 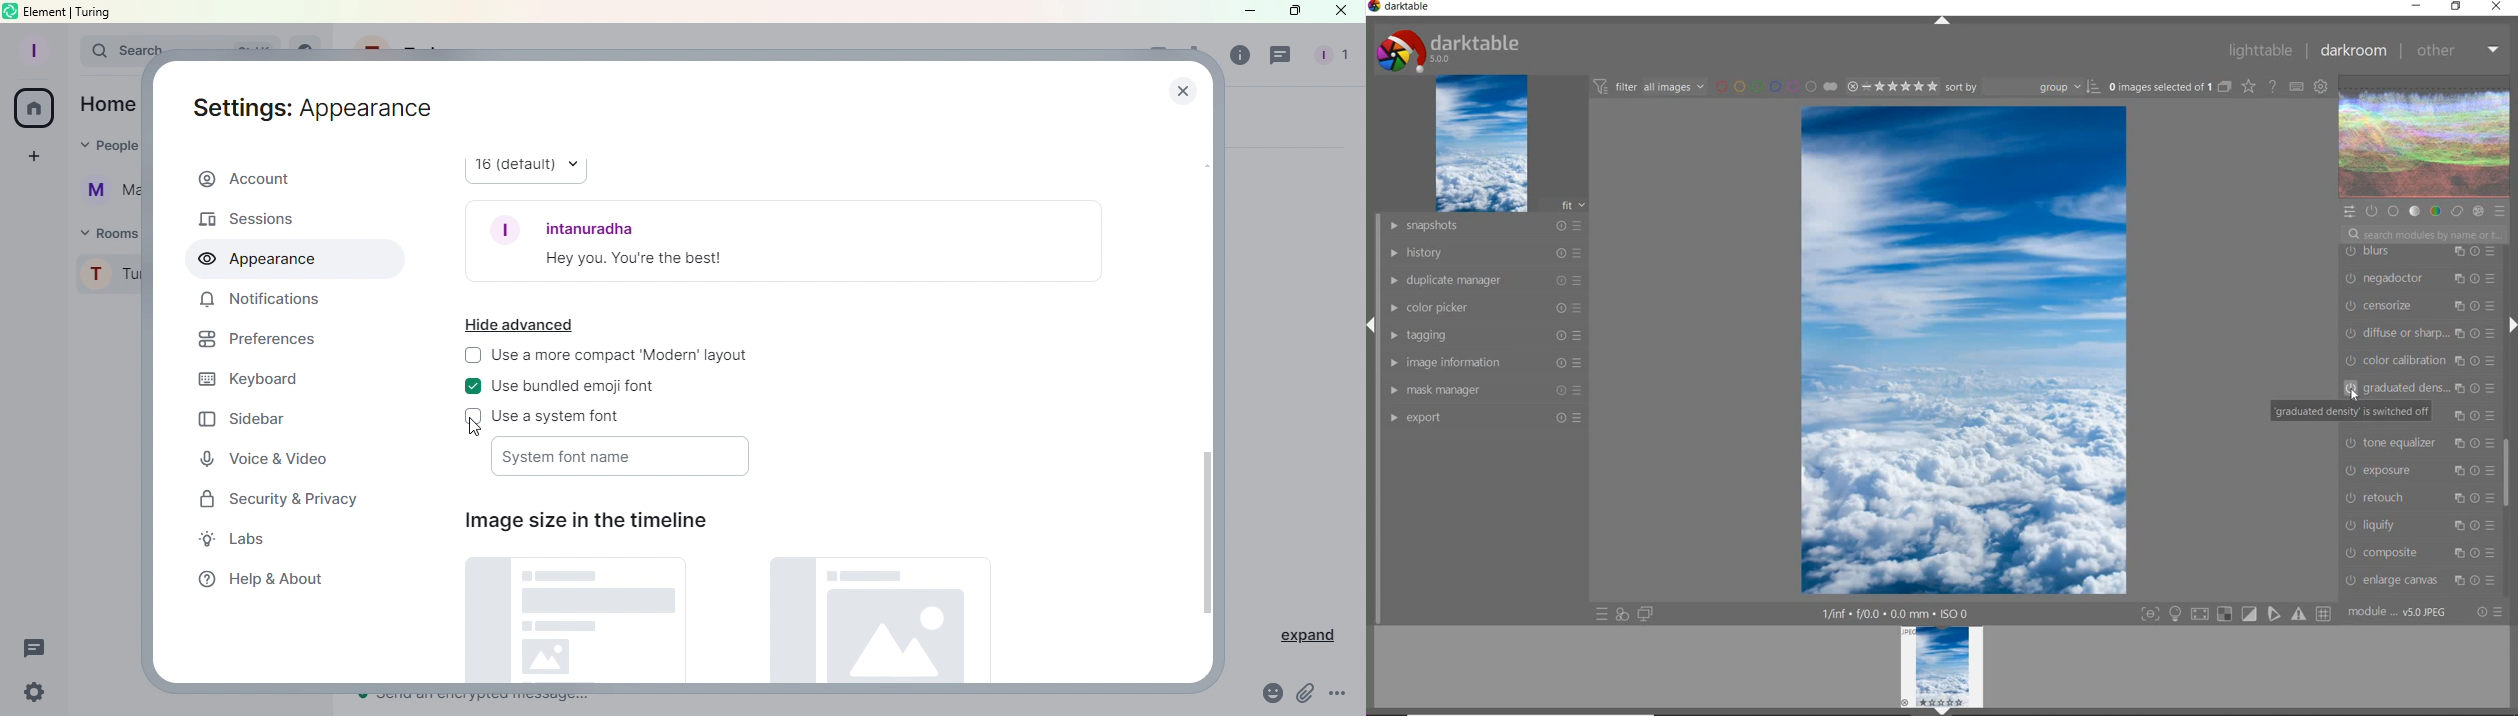 What do you see at coordinates (2349, 210) in the screenshot?
I see `QUICK ACCESS PANEL` at bounding box center [2349, 210].